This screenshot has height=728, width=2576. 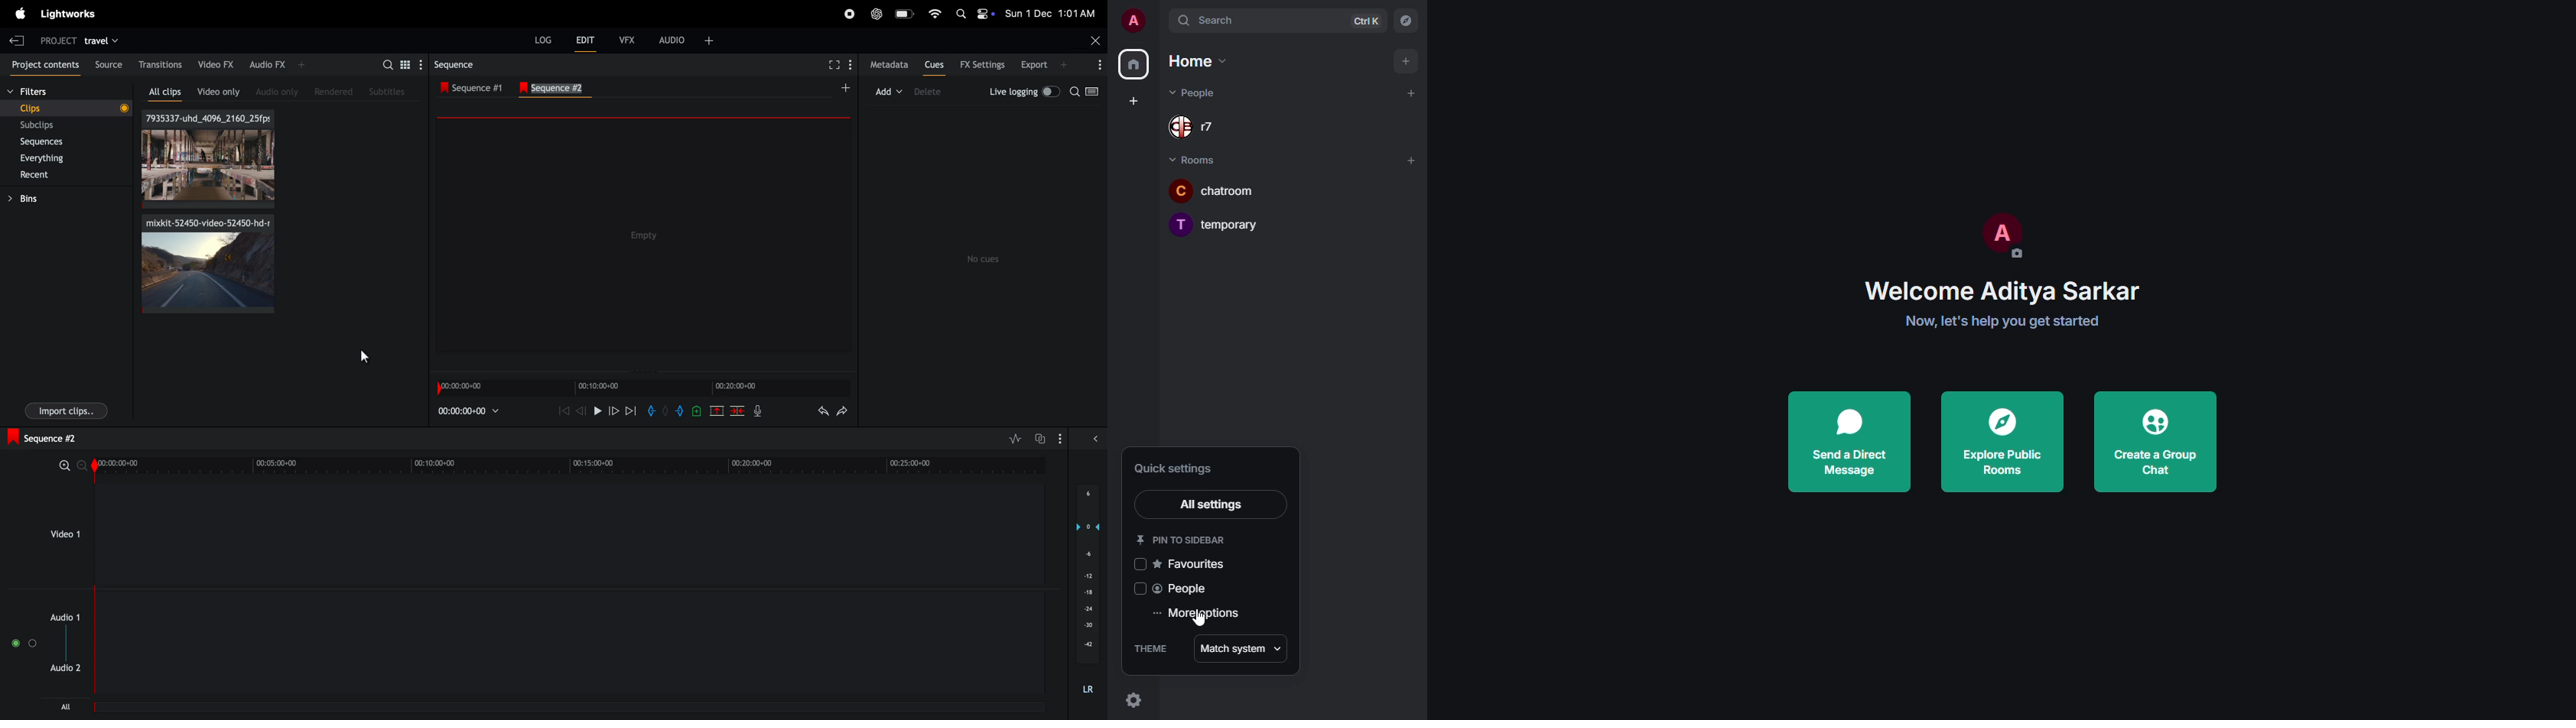 What do you see at coordinates (250, 709) in the screenshot?
I see `Horizontal scroll bar` at bounding box center [250, 709].